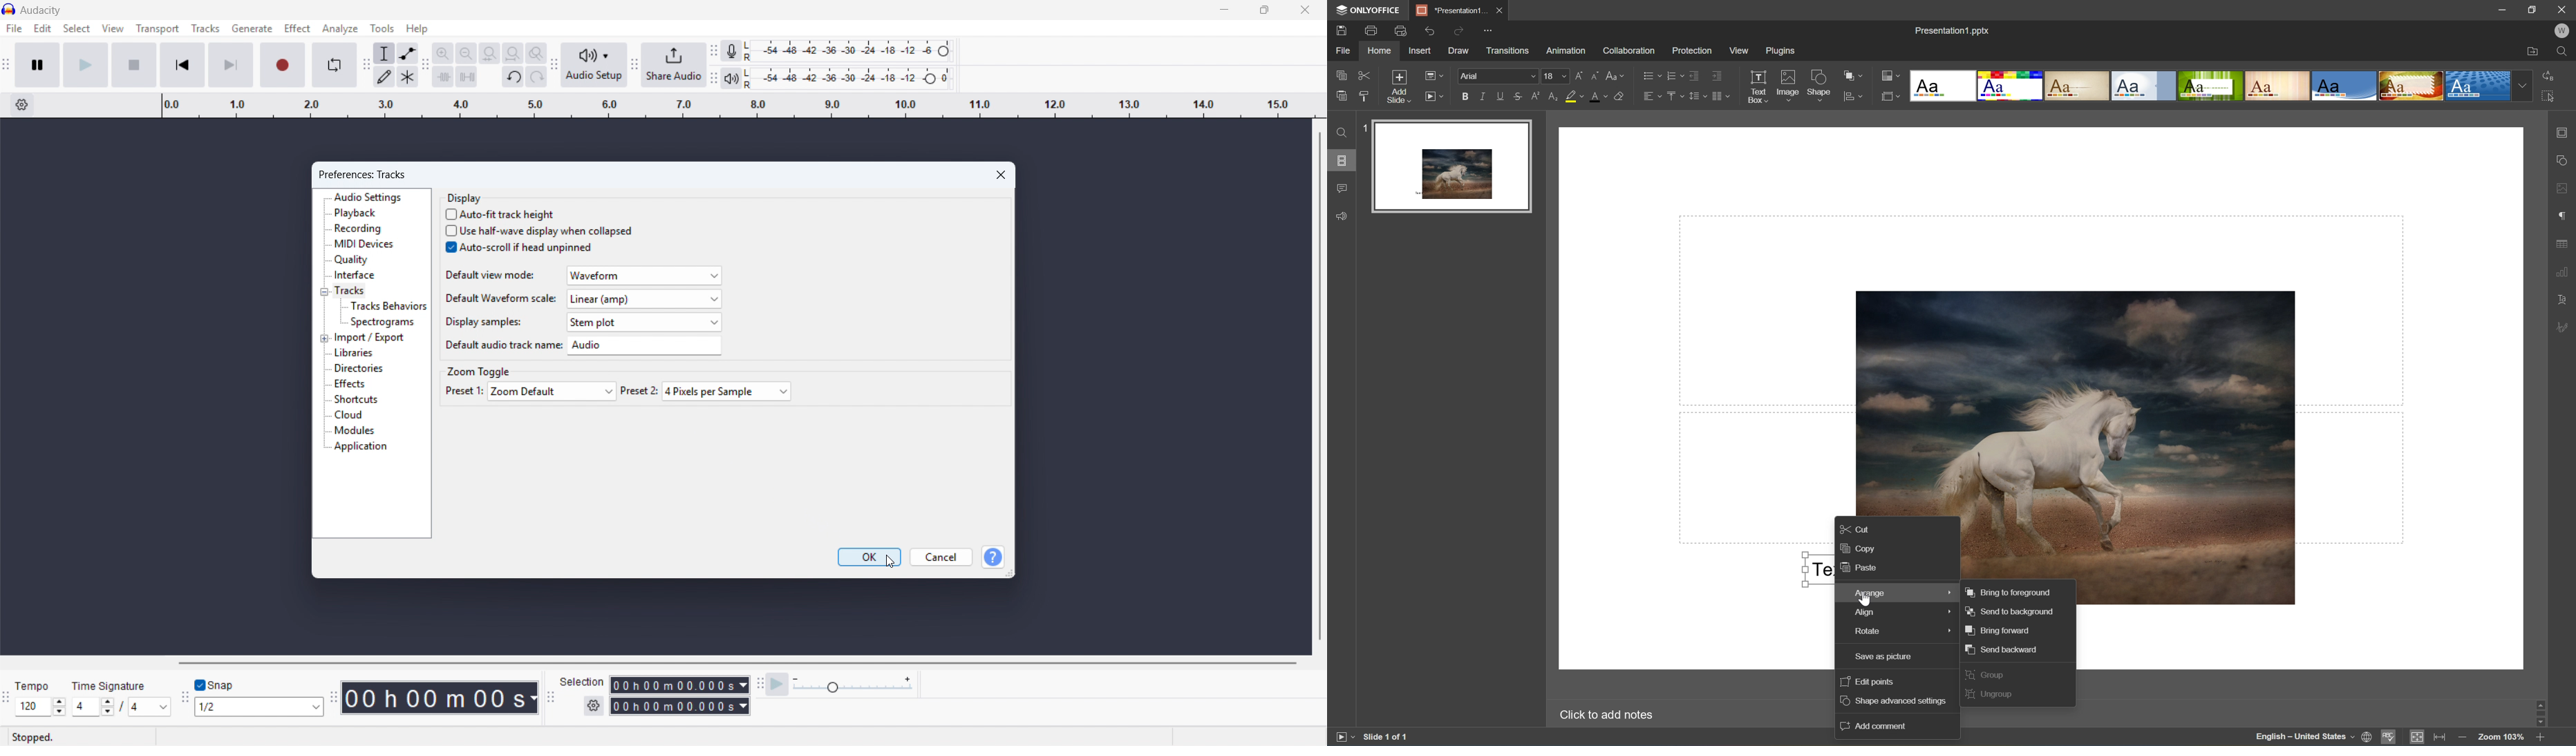  What do you see at coordinates (489, 53) in the screenshot?
I see `fit selection to width` at bounding box center [489, 53].